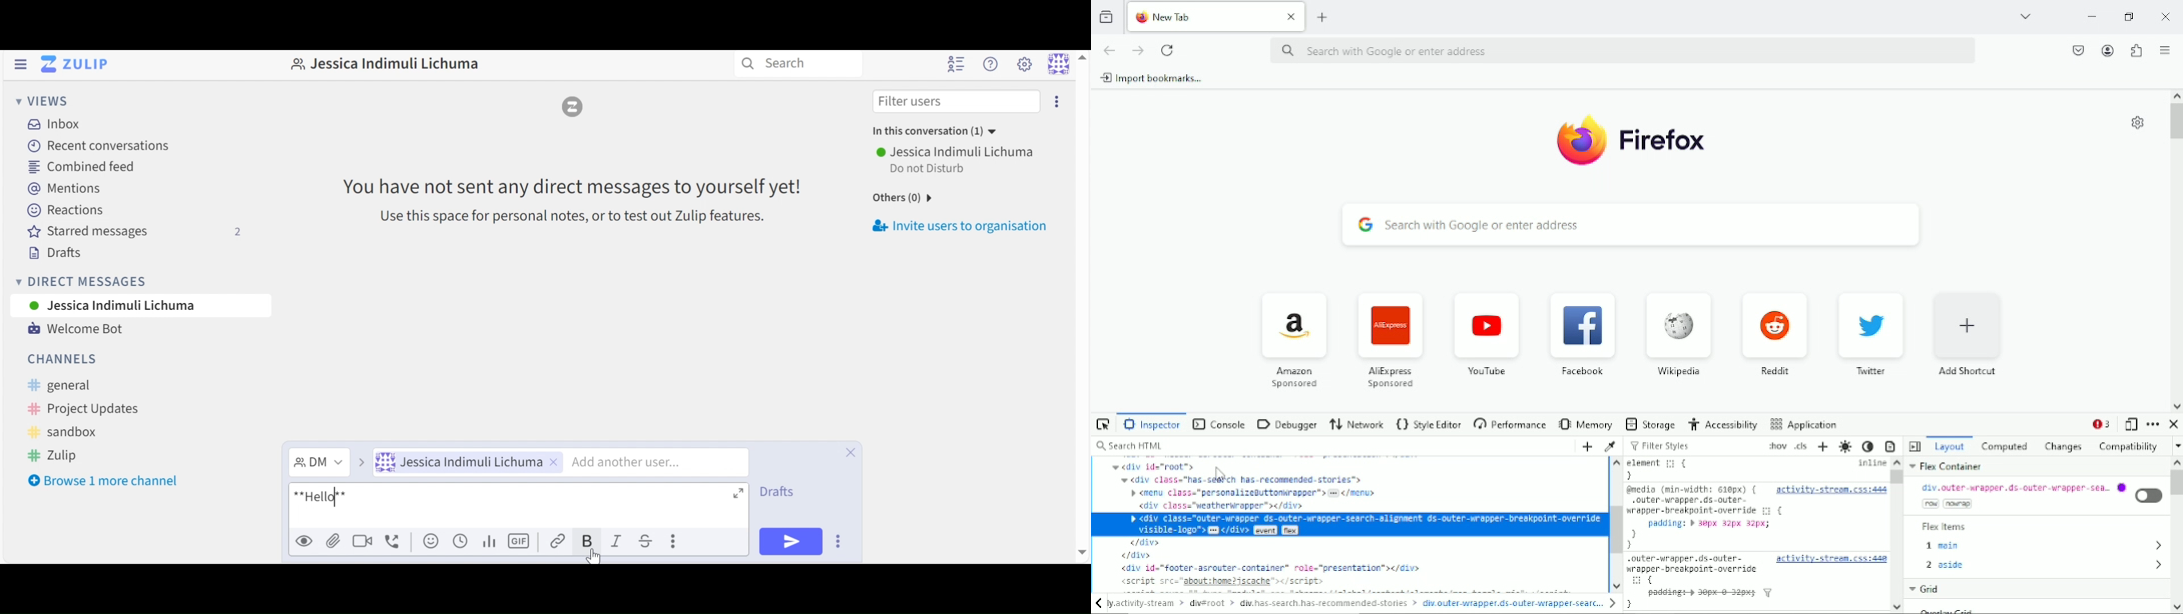 Image resolution: width=2184 pixels, height=616 pixels. What do you see at coordinates (2176, 404) in the screenshot?
I see `scroll down` at bounding box center [2176, 404].